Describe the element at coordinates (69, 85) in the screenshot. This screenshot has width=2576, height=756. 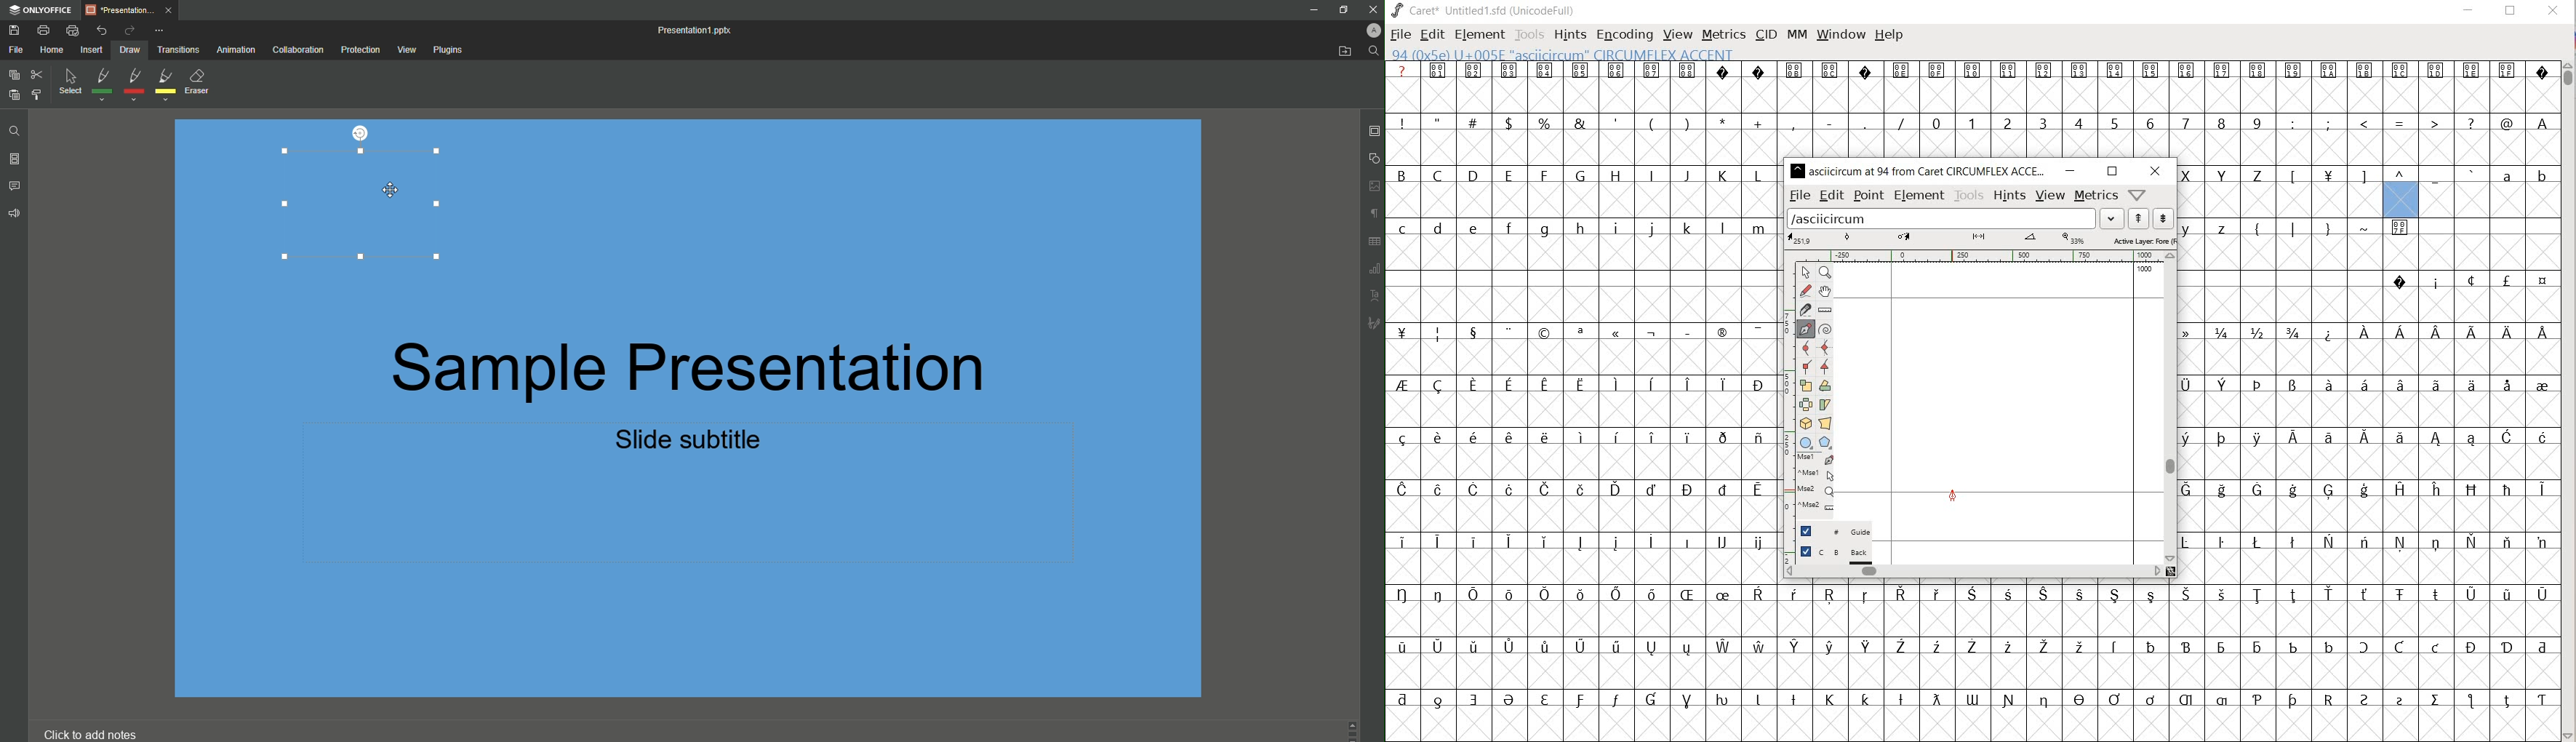
I see `Select` at that location.